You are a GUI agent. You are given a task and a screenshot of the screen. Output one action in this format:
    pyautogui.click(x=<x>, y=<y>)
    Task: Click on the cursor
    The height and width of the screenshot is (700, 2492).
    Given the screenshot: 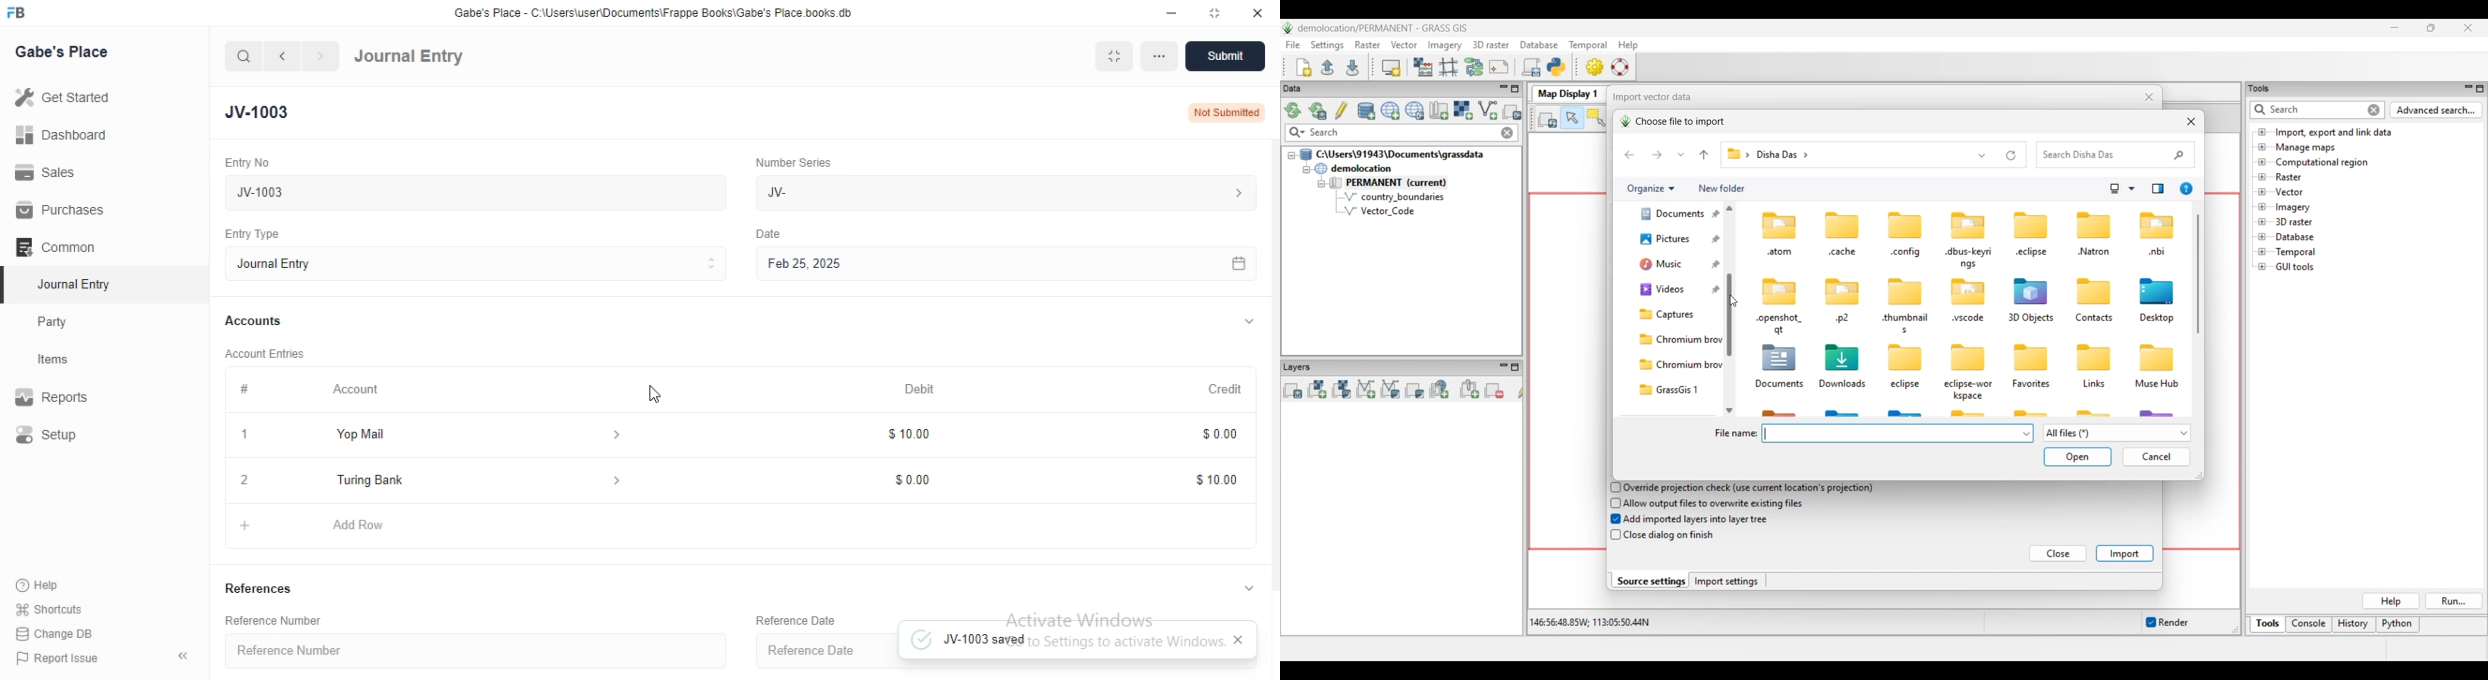 What is the action you would take?
    pyautogui.click(x=659, y=397)
    